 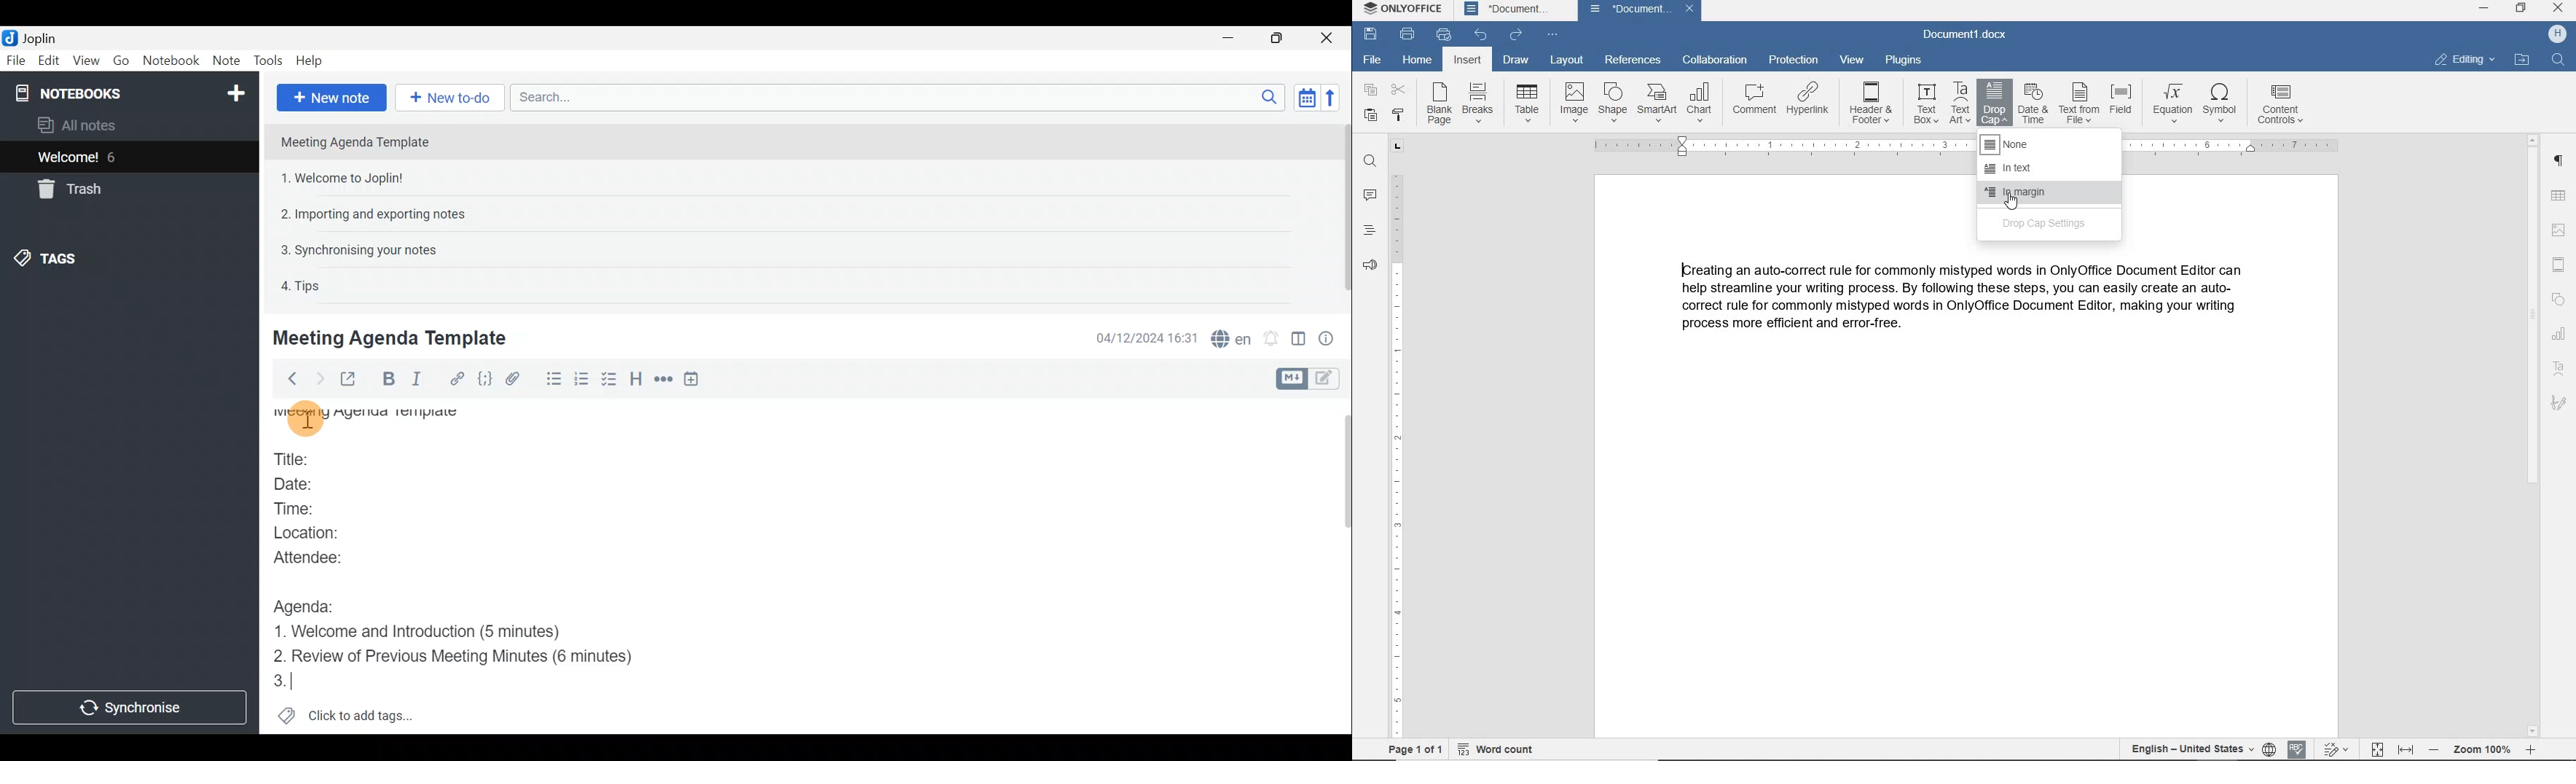 I want to click on Edit, so click(x=49, y=62).